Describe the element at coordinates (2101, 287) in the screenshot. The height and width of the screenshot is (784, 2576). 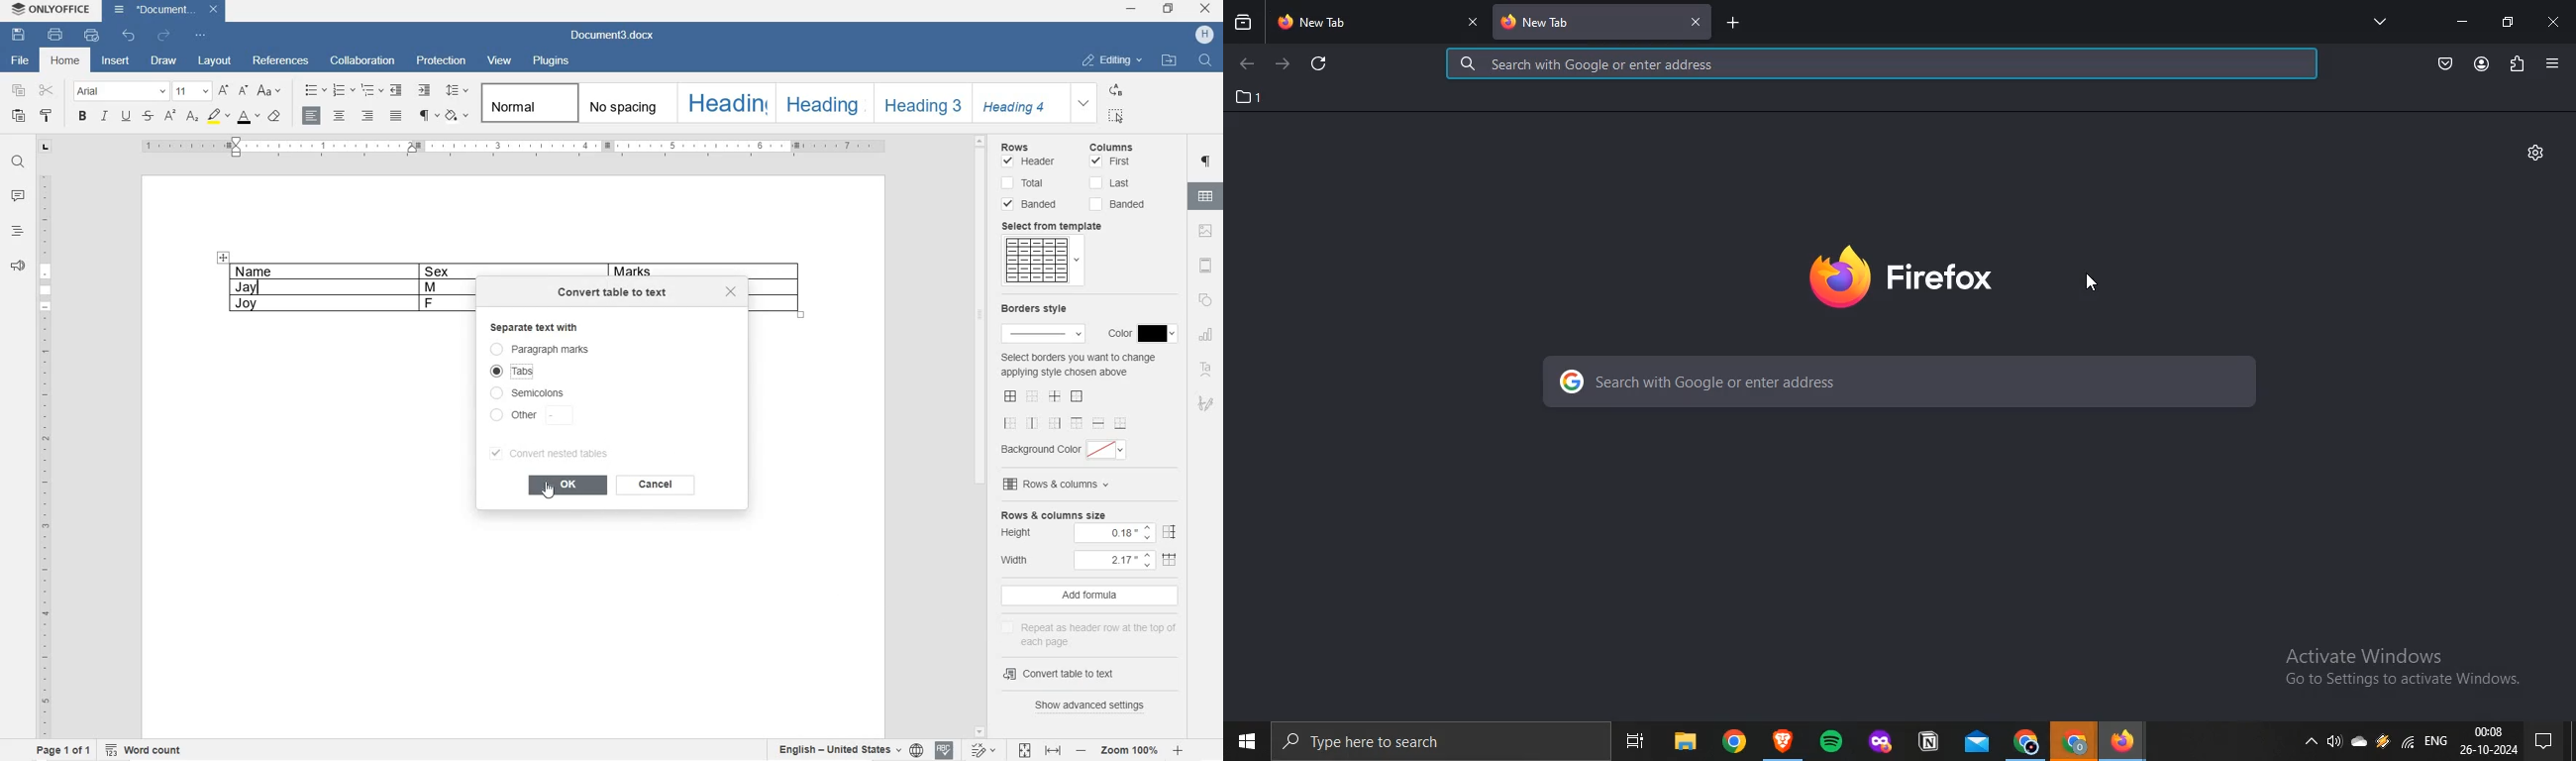
I see `pointer cursor` at that location.